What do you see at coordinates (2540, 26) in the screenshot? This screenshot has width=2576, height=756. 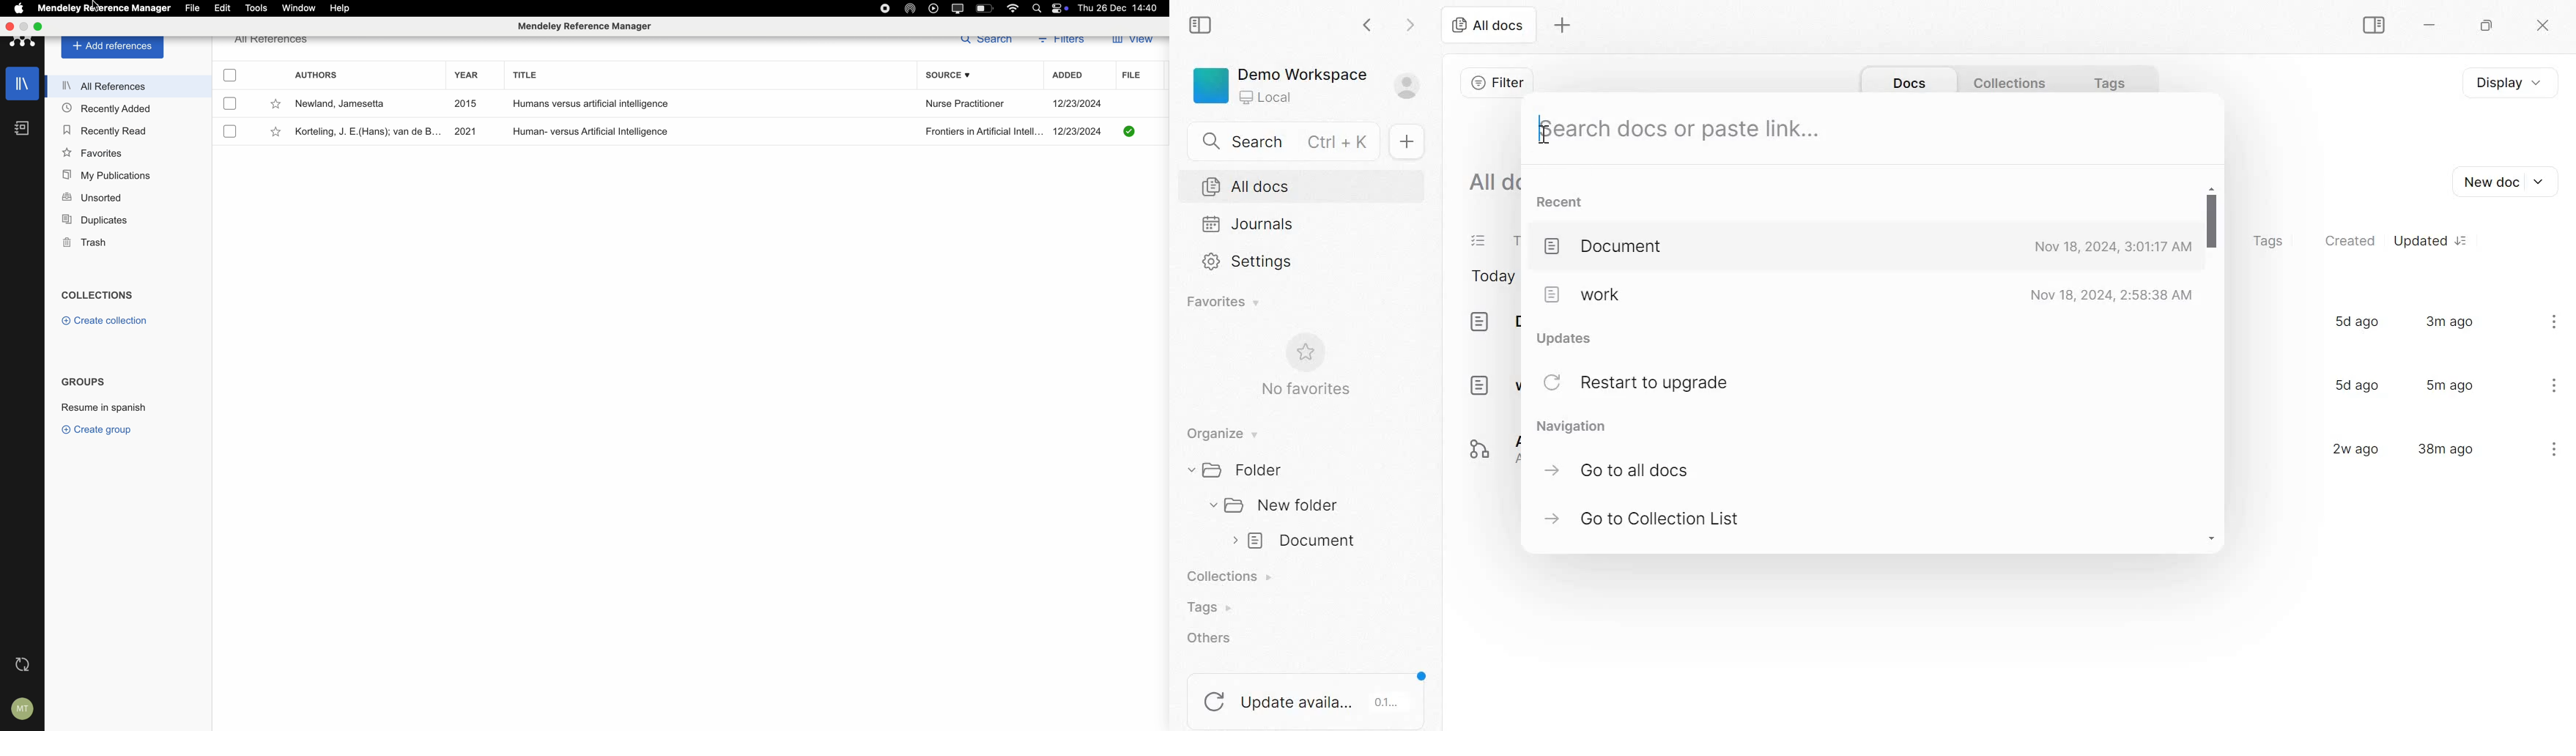 I see `Close` at bounding box center [2540, 26].